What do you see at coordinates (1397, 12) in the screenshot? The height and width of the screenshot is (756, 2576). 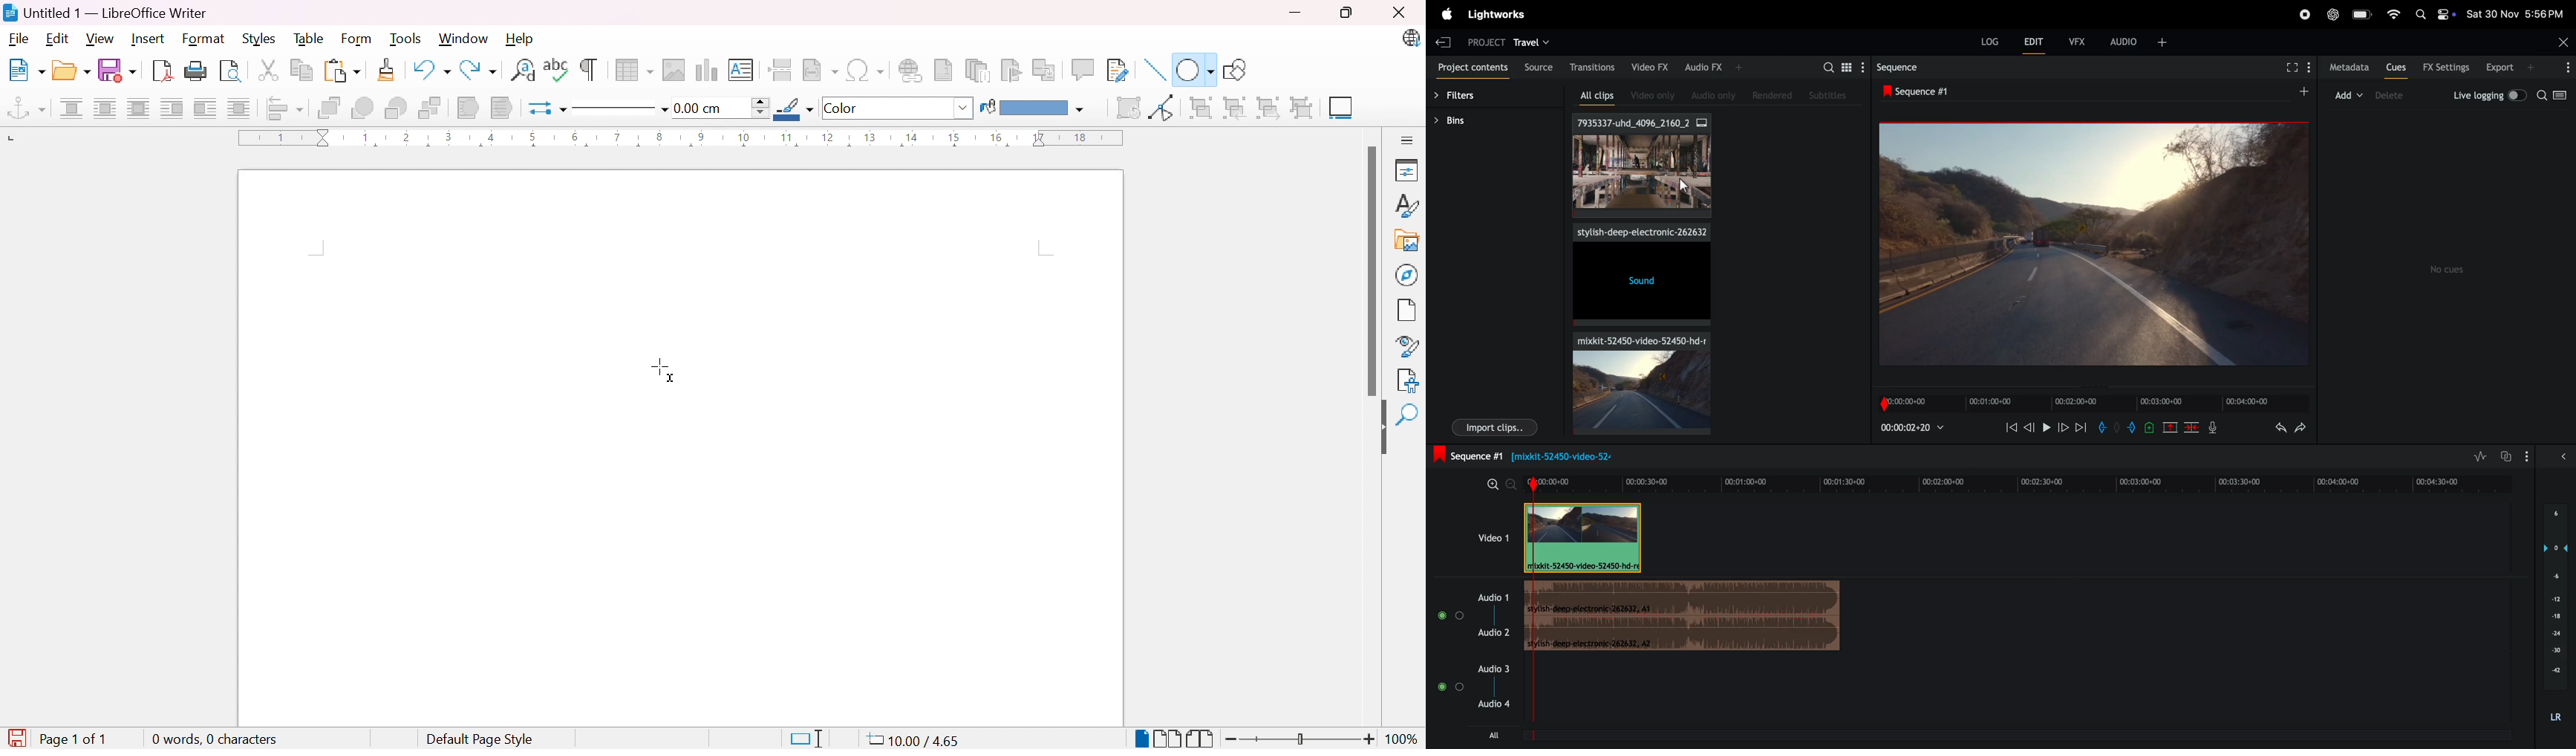 I see `Close` at bounding box center [1397, 12].